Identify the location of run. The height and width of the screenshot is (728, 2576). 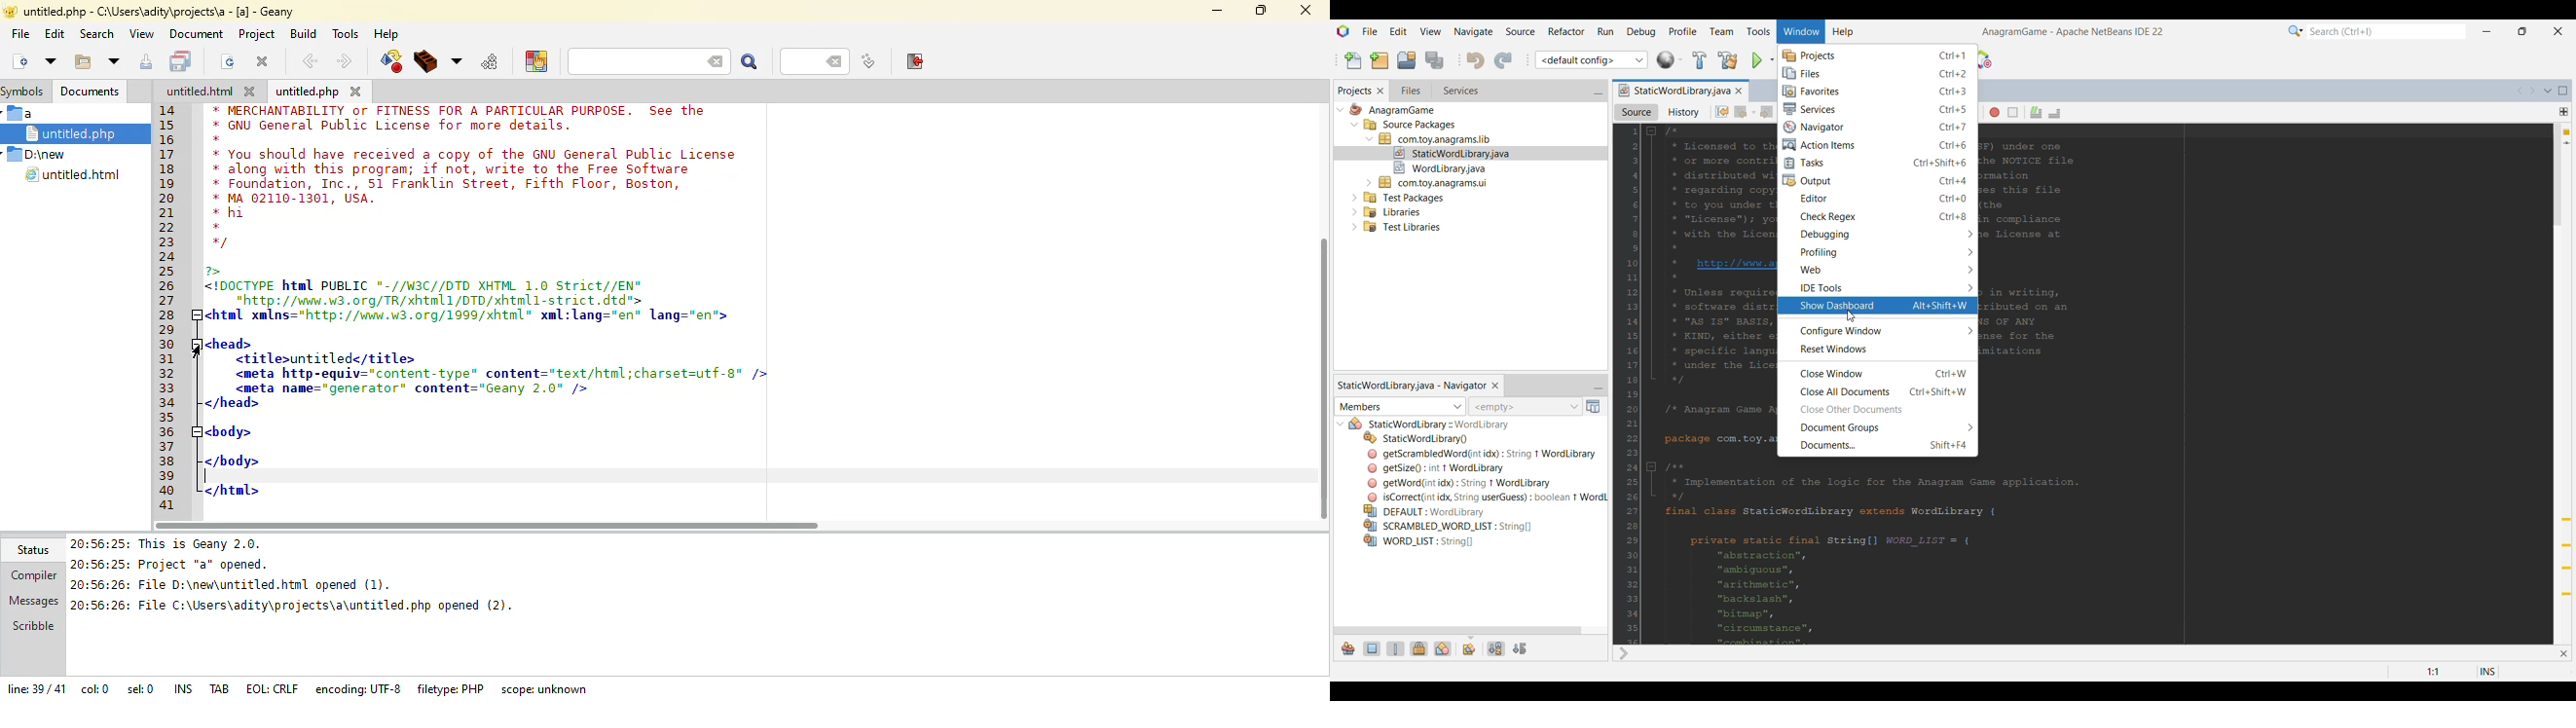
(492, 63).